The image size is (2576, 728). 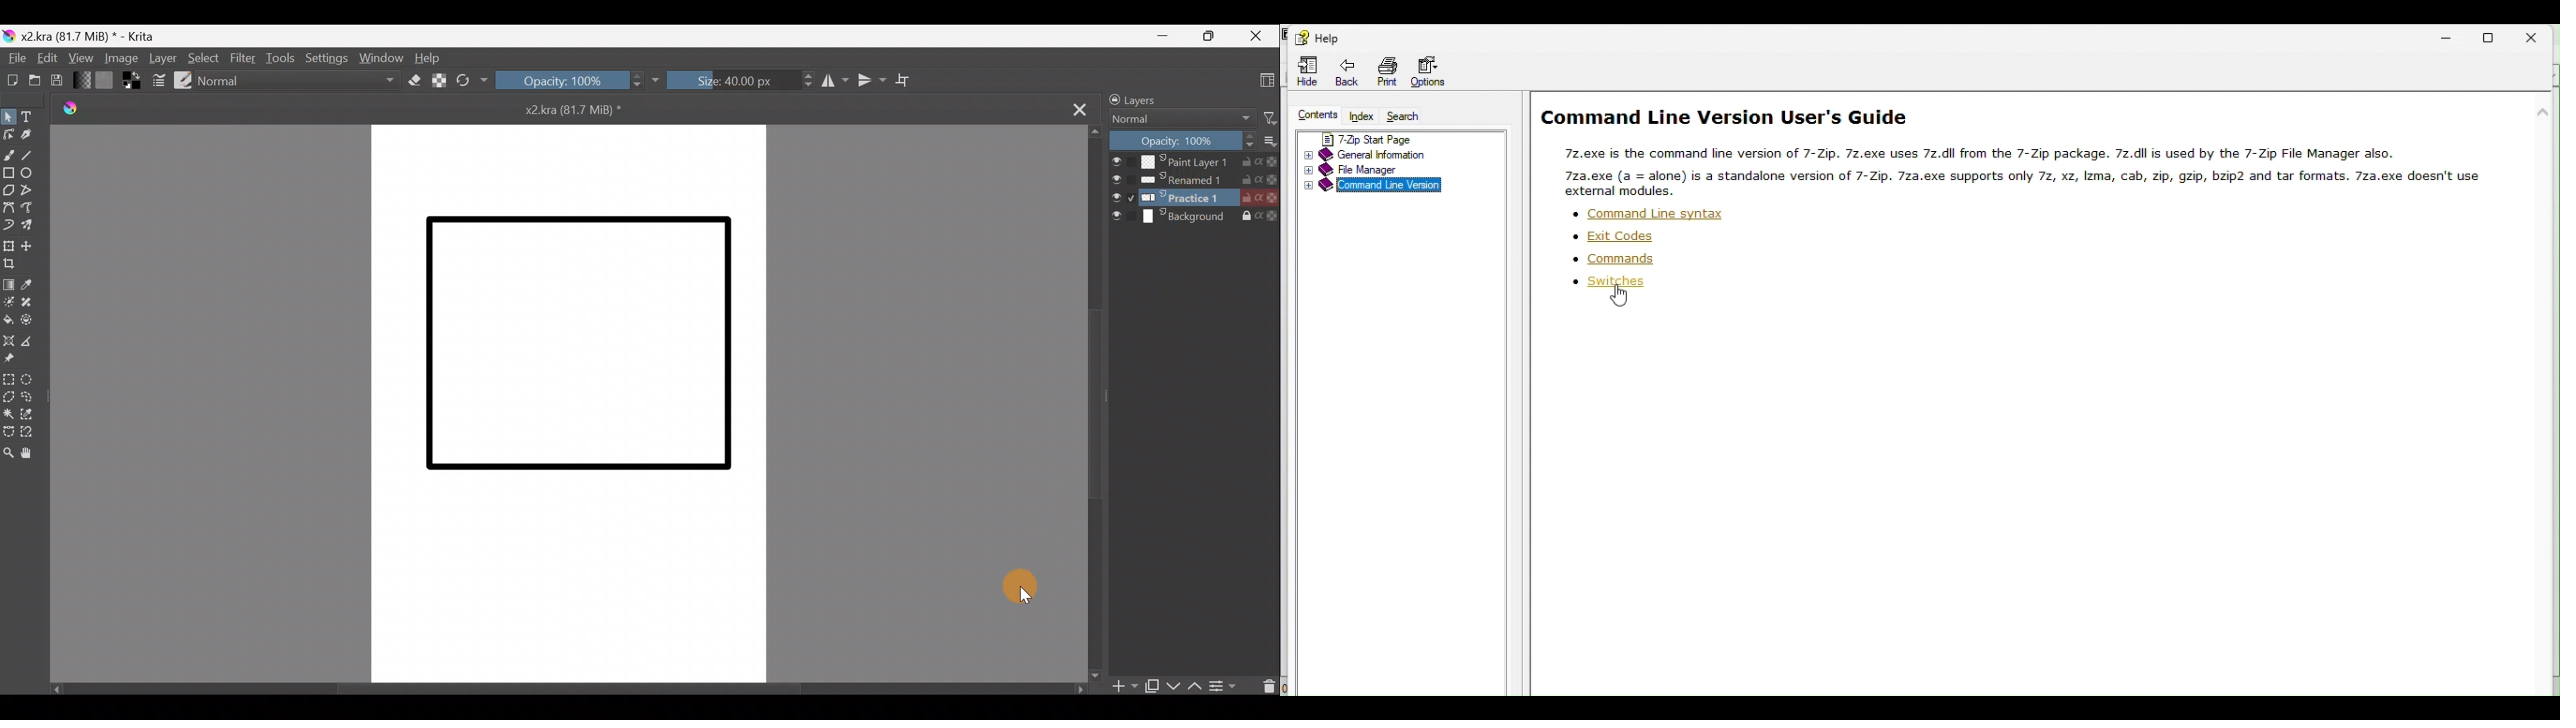 What do you see at coordinates (129, 81) in the screenshot?
I see `Set foreground & background colors` at bounding box center [129, 81].